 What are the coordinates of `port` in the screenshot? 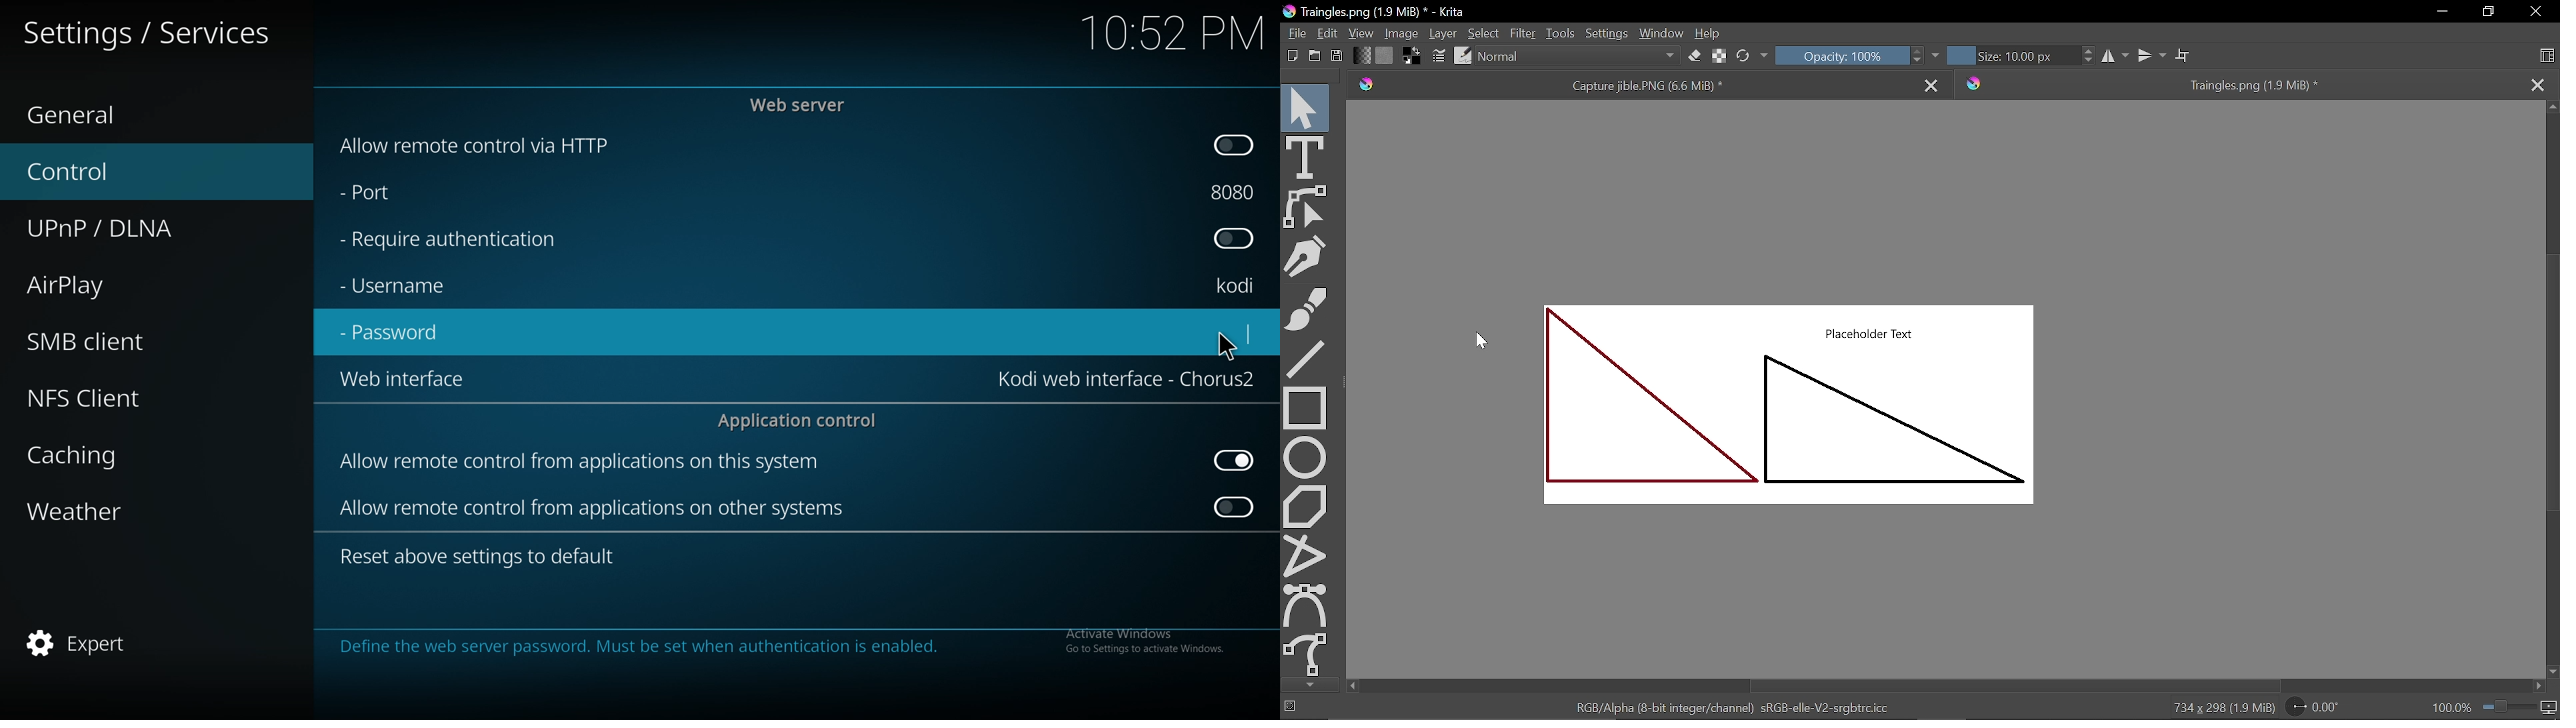 It's located at (398, 195).